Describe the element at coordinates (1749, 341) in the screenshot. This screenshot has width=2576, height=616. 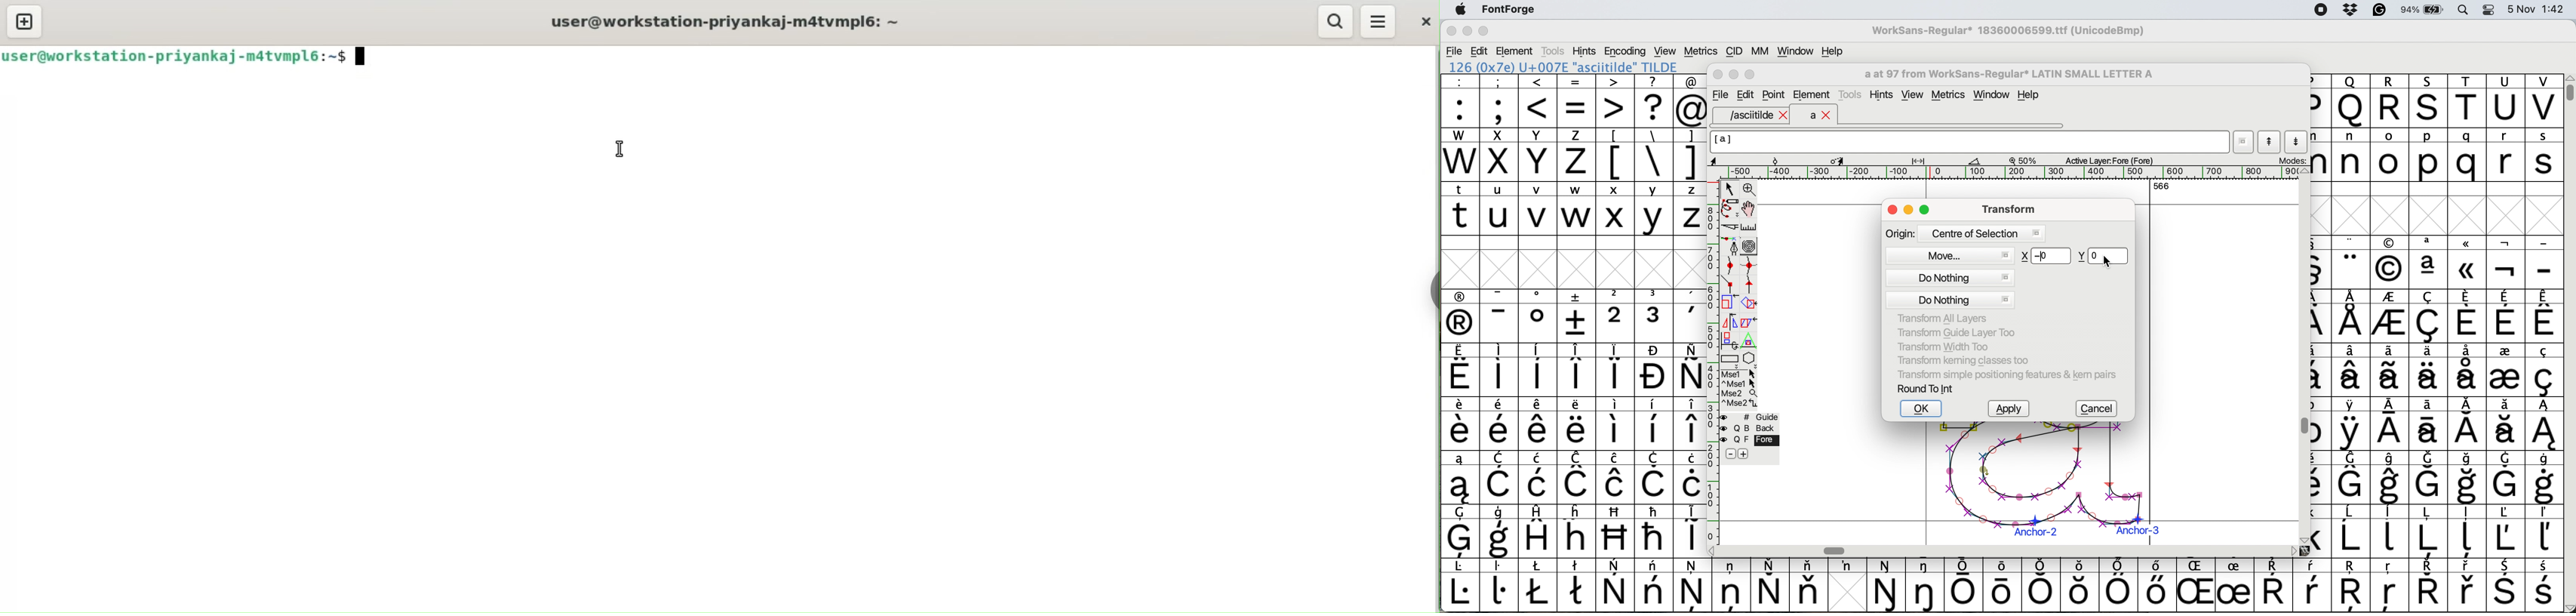
I see `perform a perspective transformation on selection` at that location.